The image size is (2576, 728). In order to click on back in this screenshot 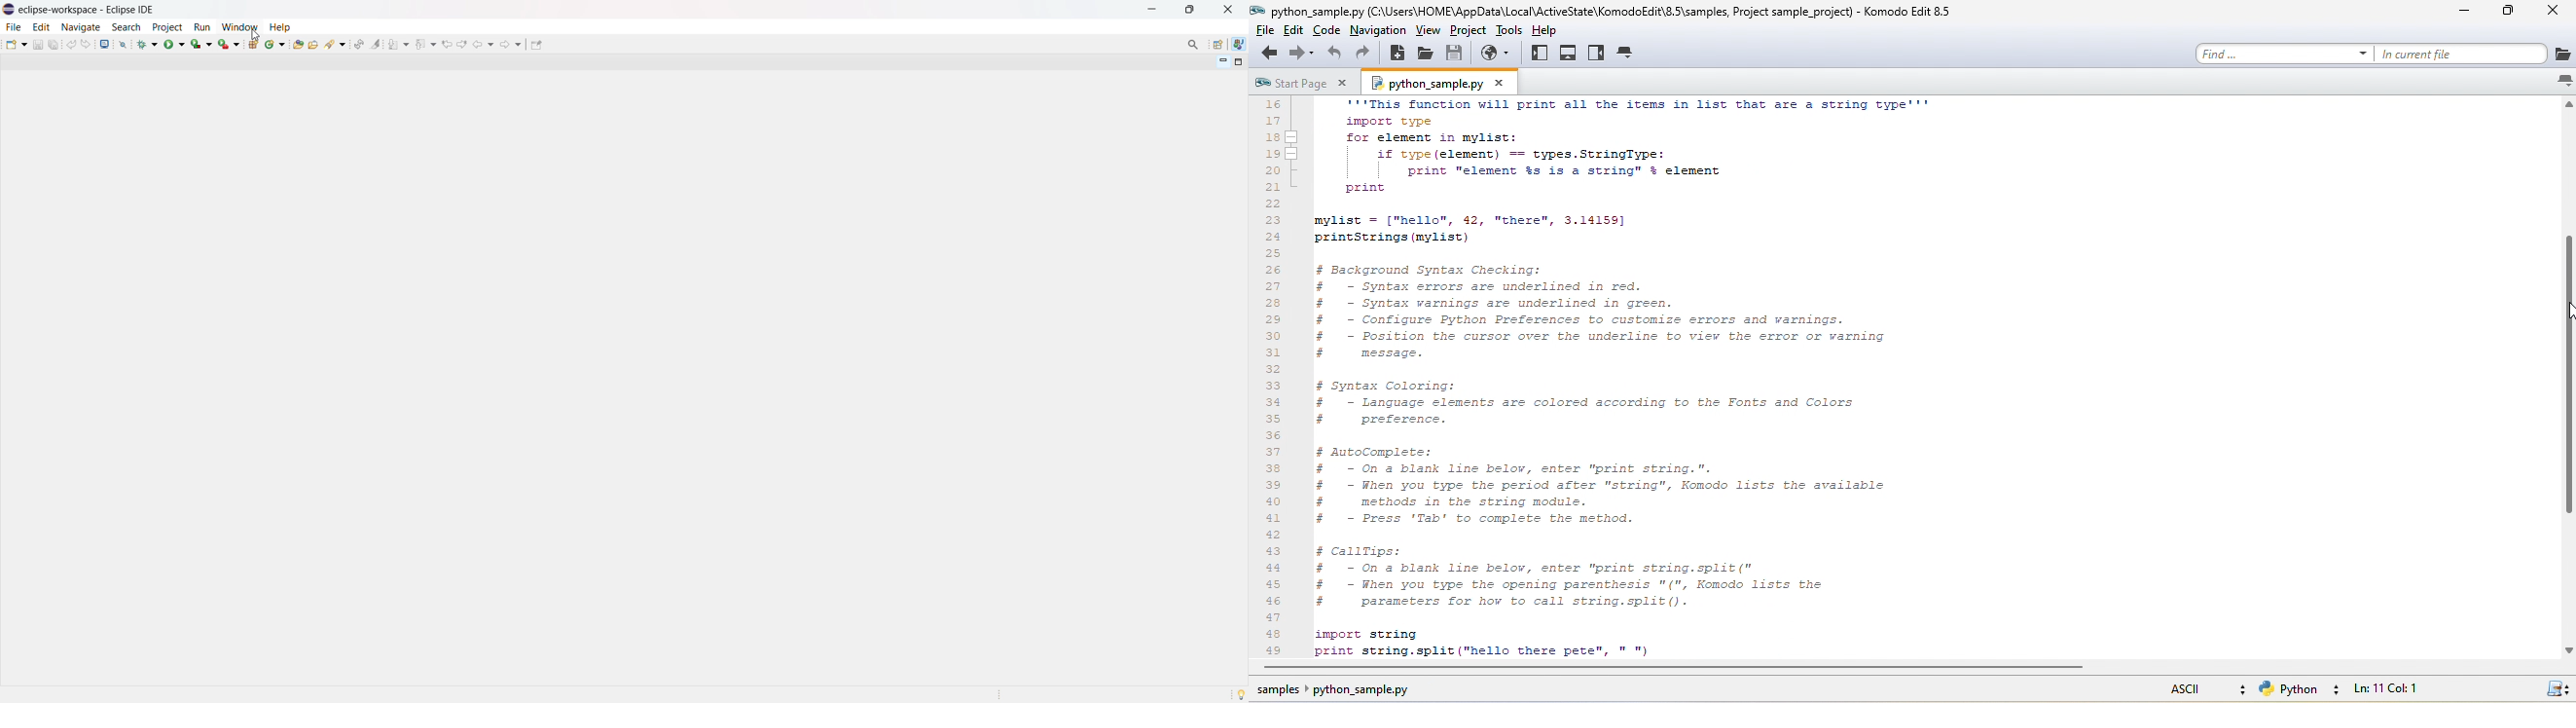, I will do `click(1266, 54)`.